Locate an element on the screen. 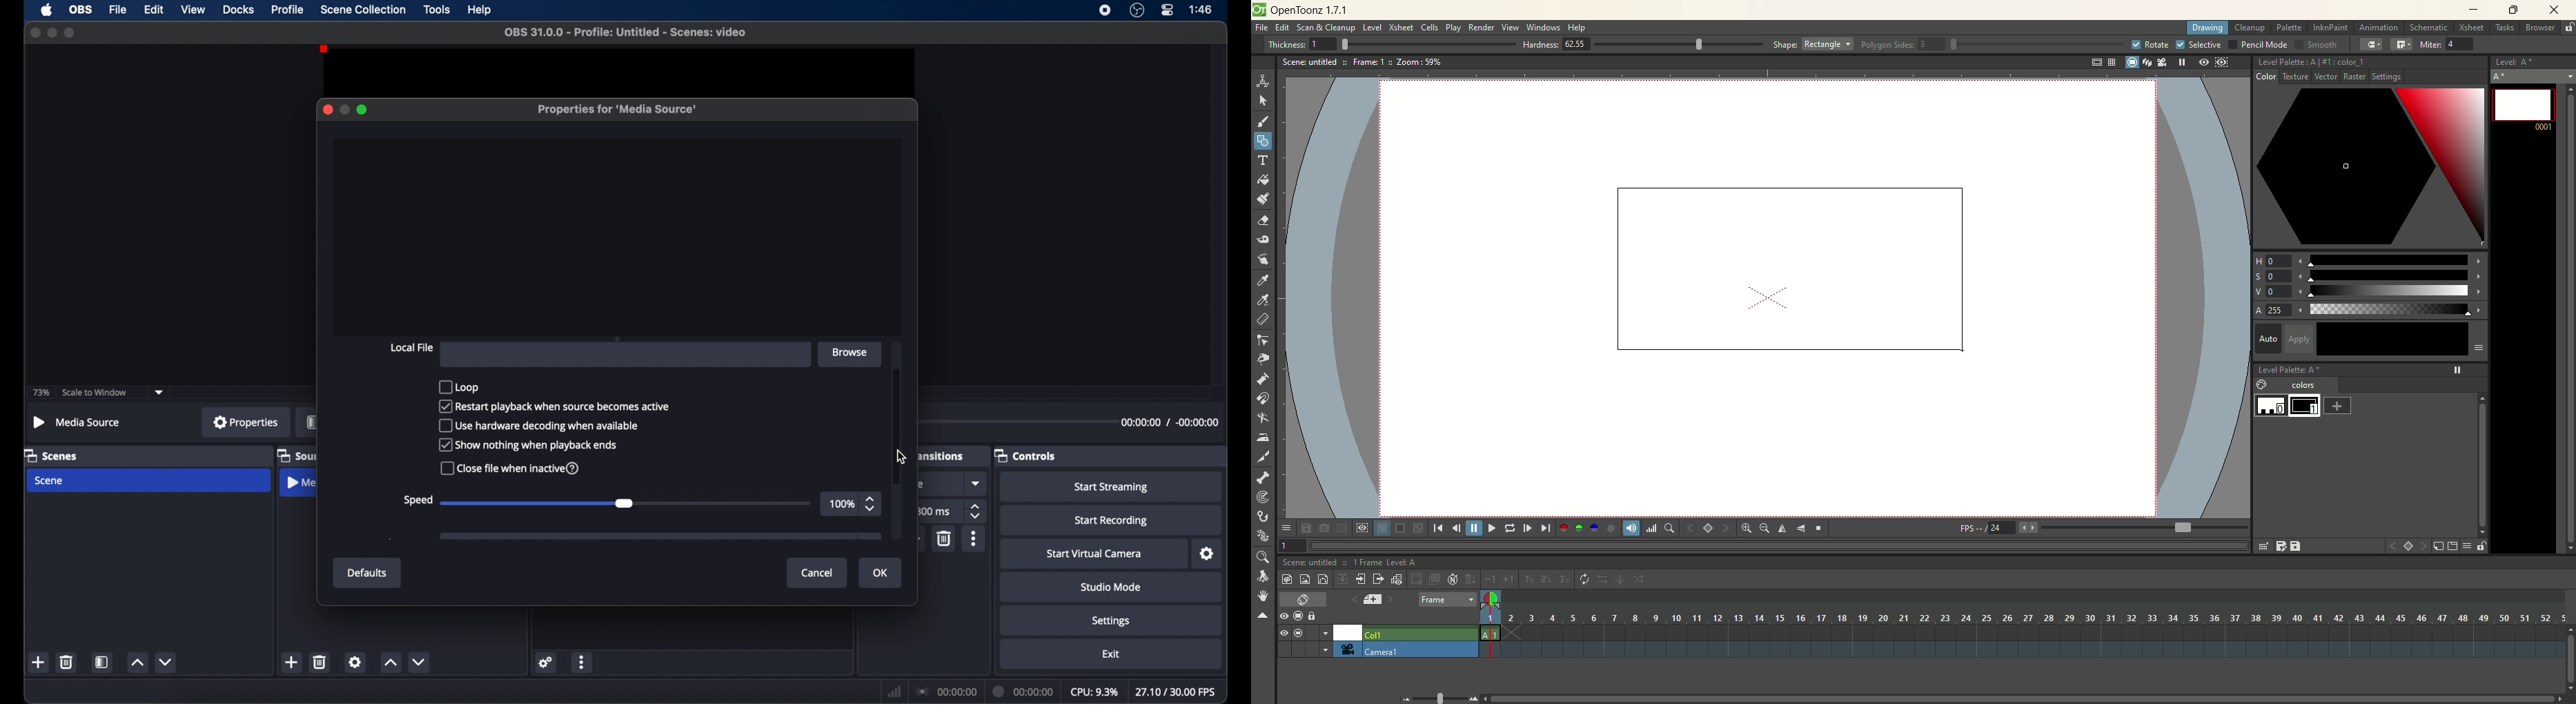  edit is located at coordinates (153, 10).